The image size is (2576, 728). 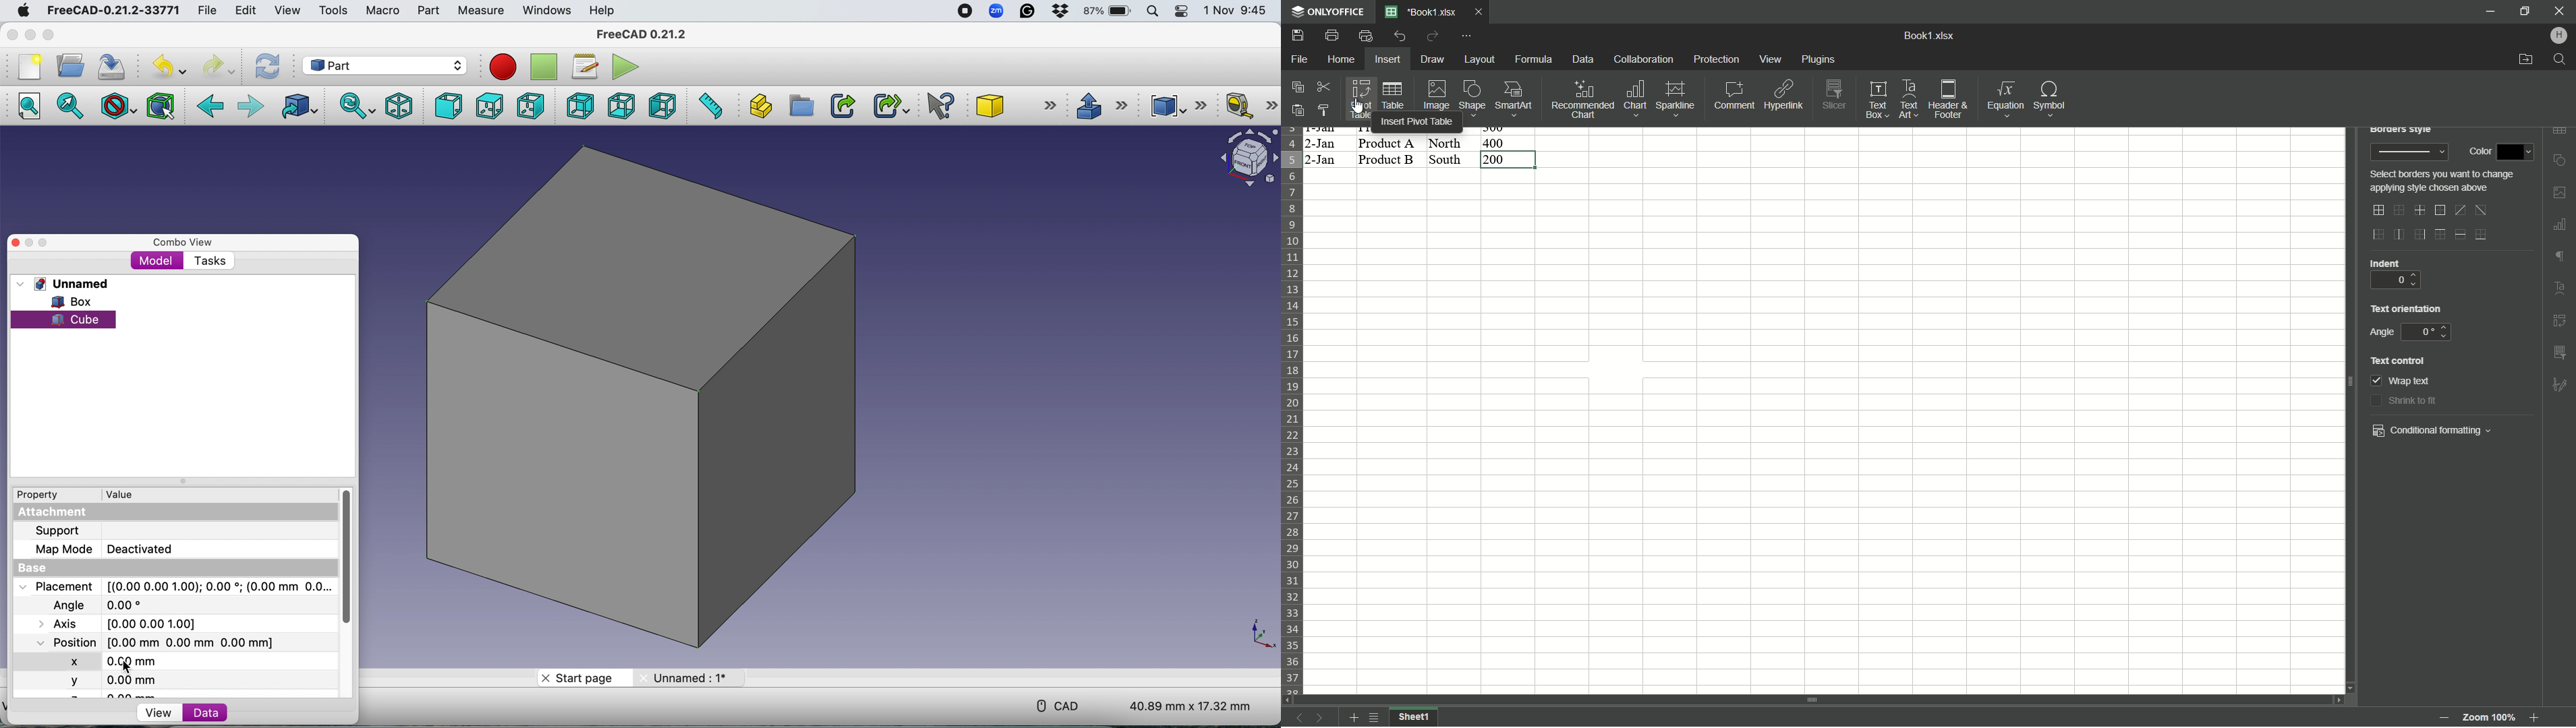 What do you see at coordinates (1102, 105) in the screenshot?
I see `Extrude` at bounding box center [1102, 105].